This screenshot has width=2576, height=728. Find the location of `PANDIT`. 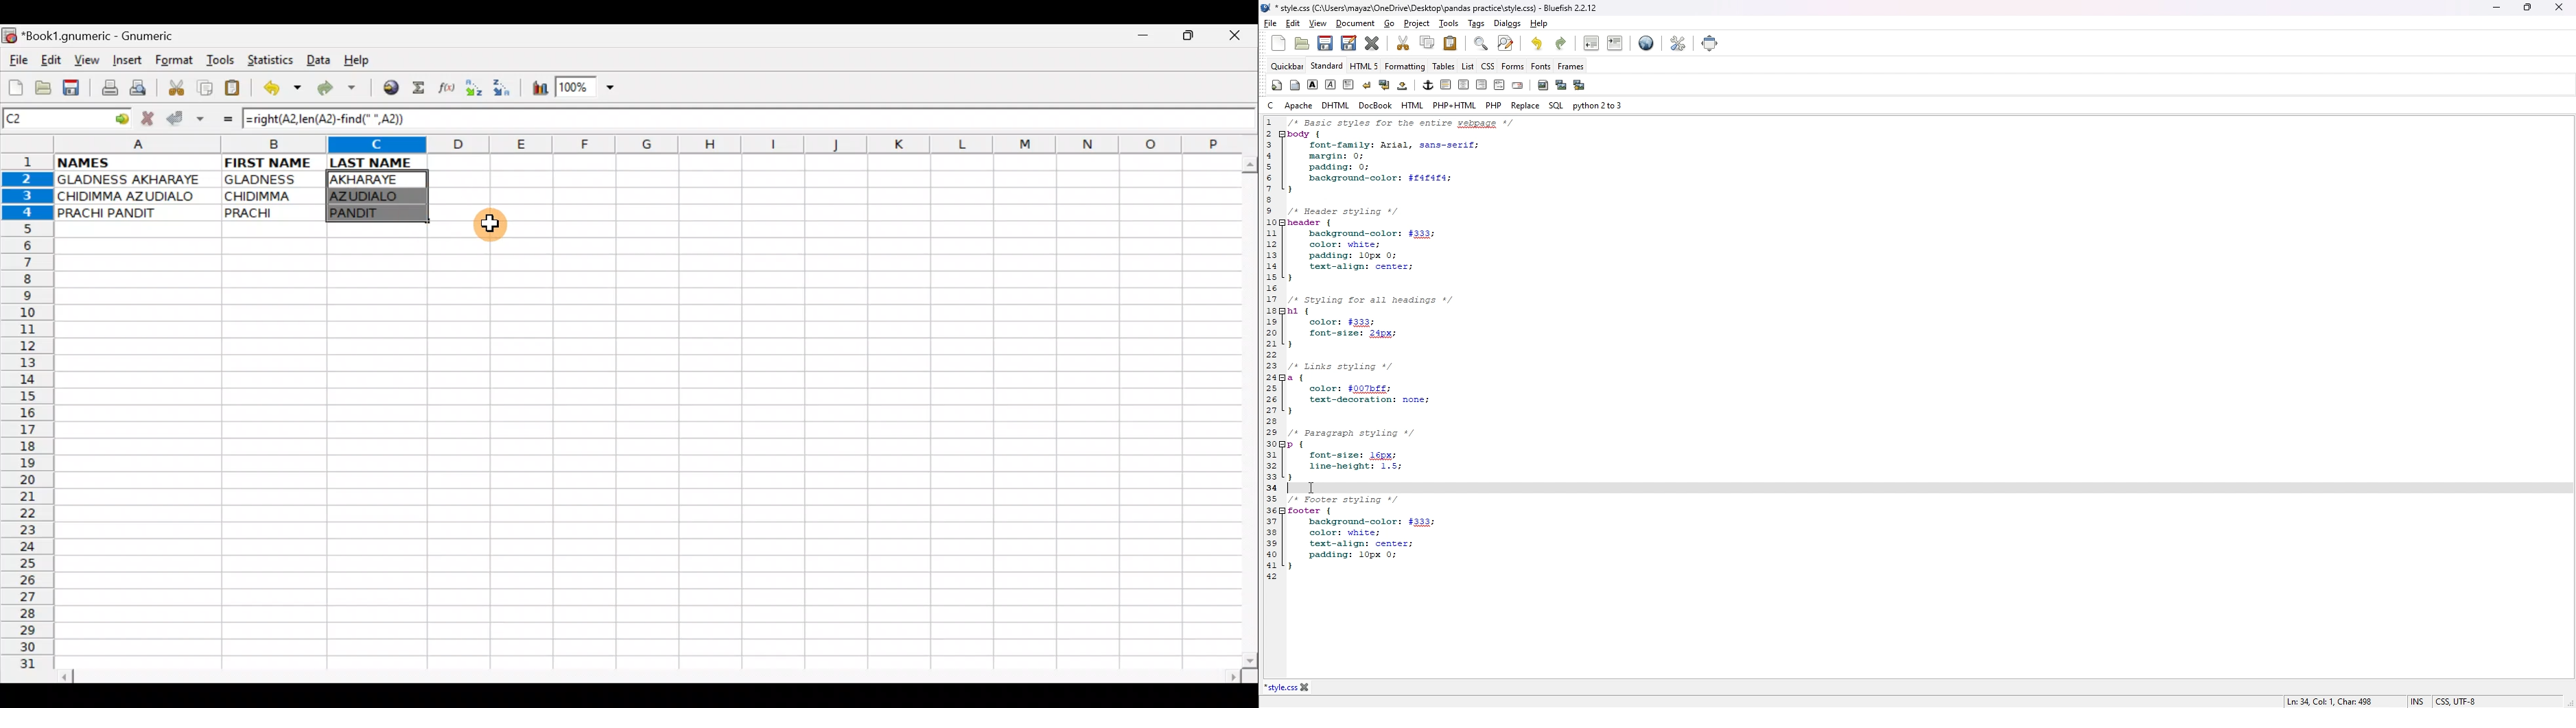

PANDIT is located at coordinates (374, 214).